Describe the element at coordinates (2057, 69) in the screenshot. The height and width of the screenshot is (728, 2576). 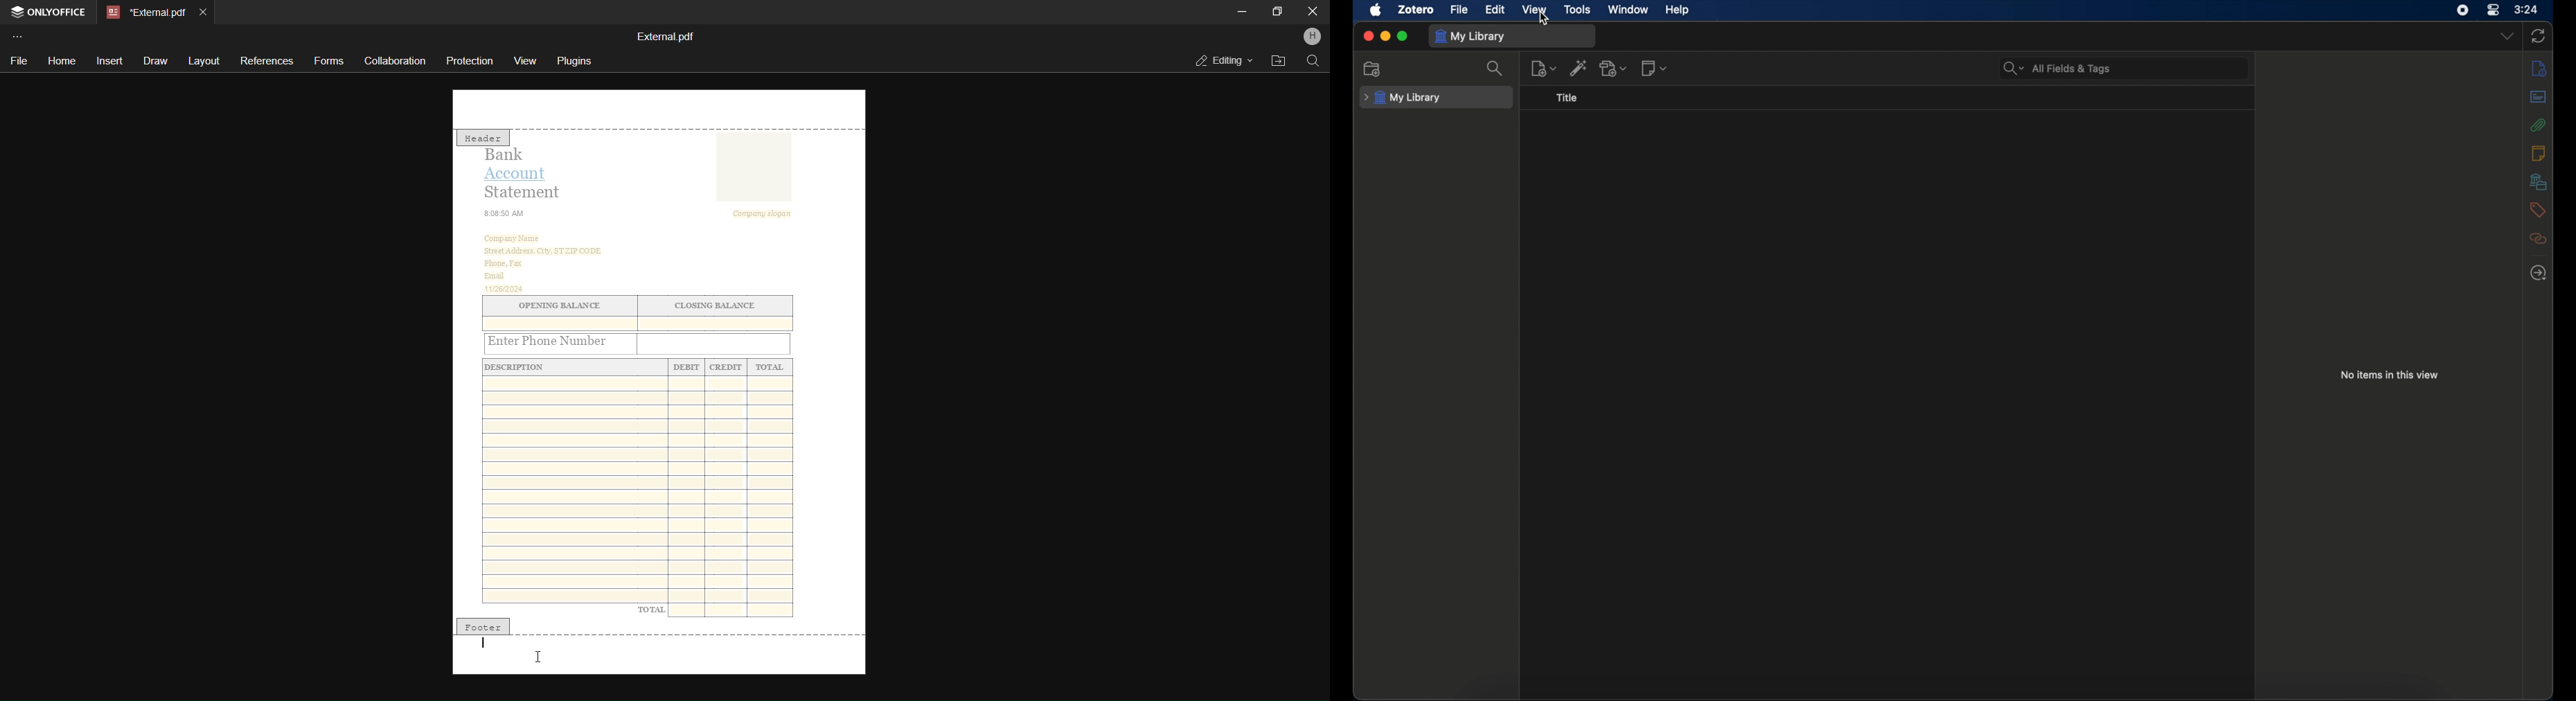
I see `all fileds & tags` at that location.